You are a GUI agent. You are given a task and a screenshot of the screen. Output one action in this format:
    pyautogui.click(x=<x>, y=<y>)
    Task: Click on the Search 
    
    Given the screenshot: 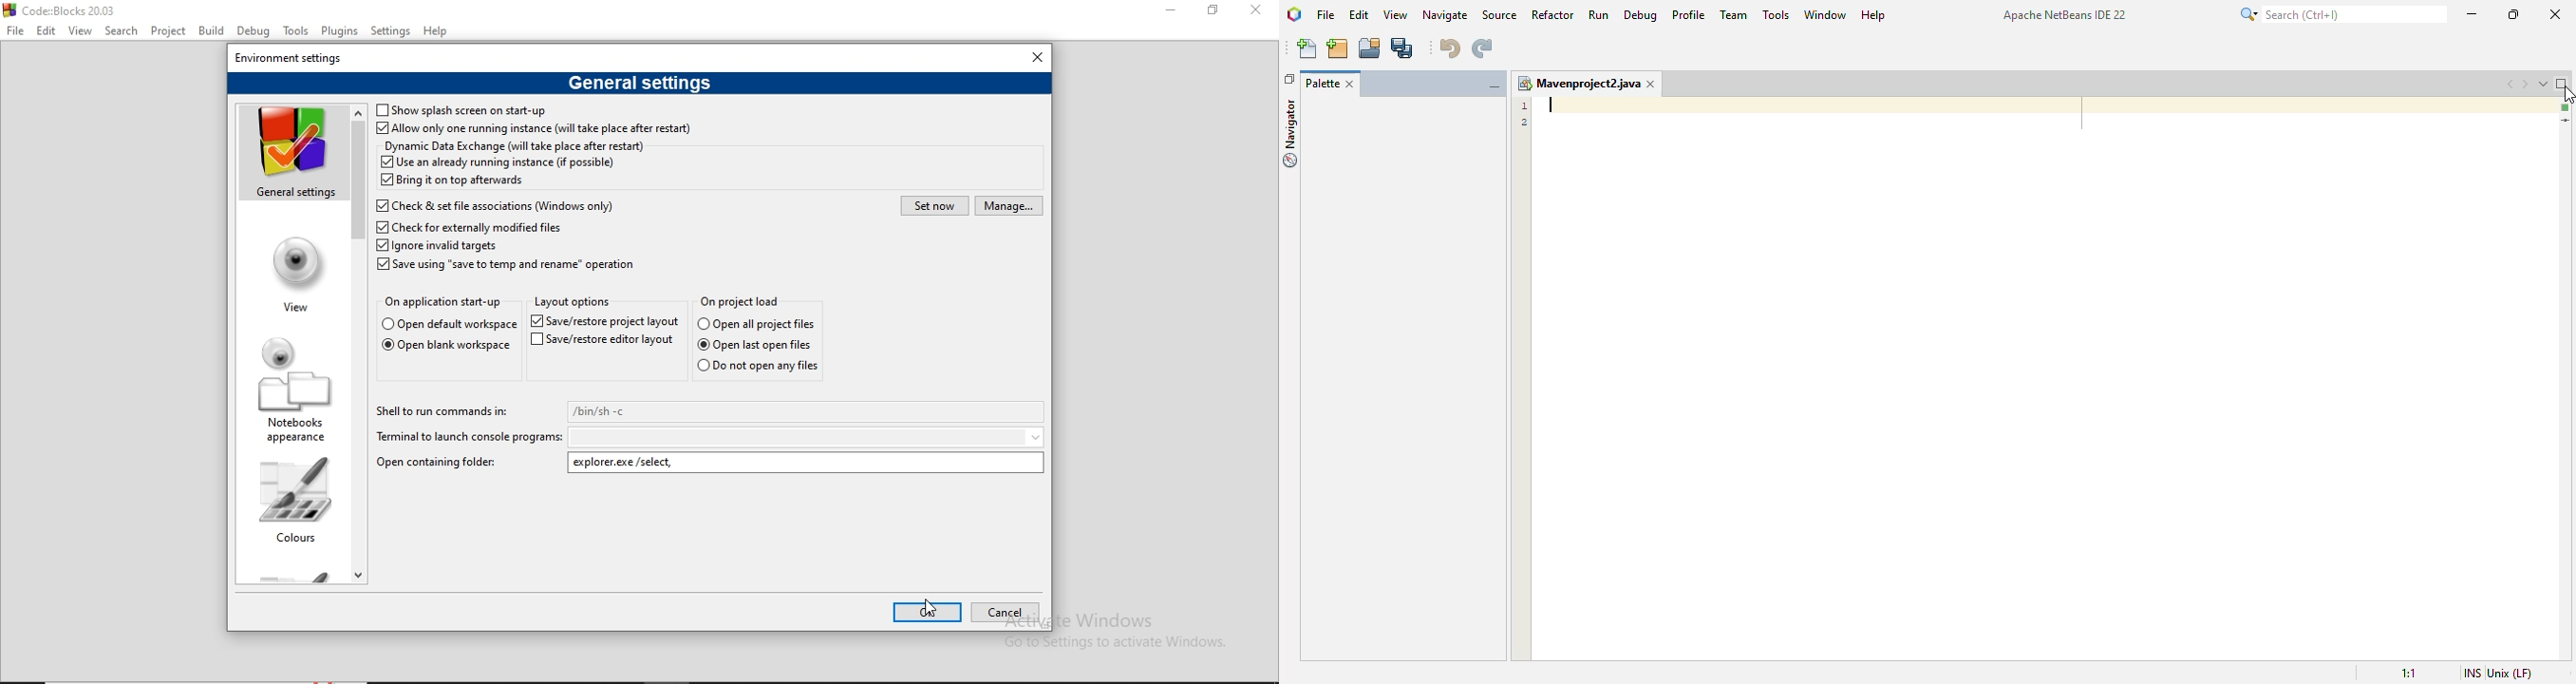 What is the action you would take?
    pyautogui.click(x=121, y=30)
    